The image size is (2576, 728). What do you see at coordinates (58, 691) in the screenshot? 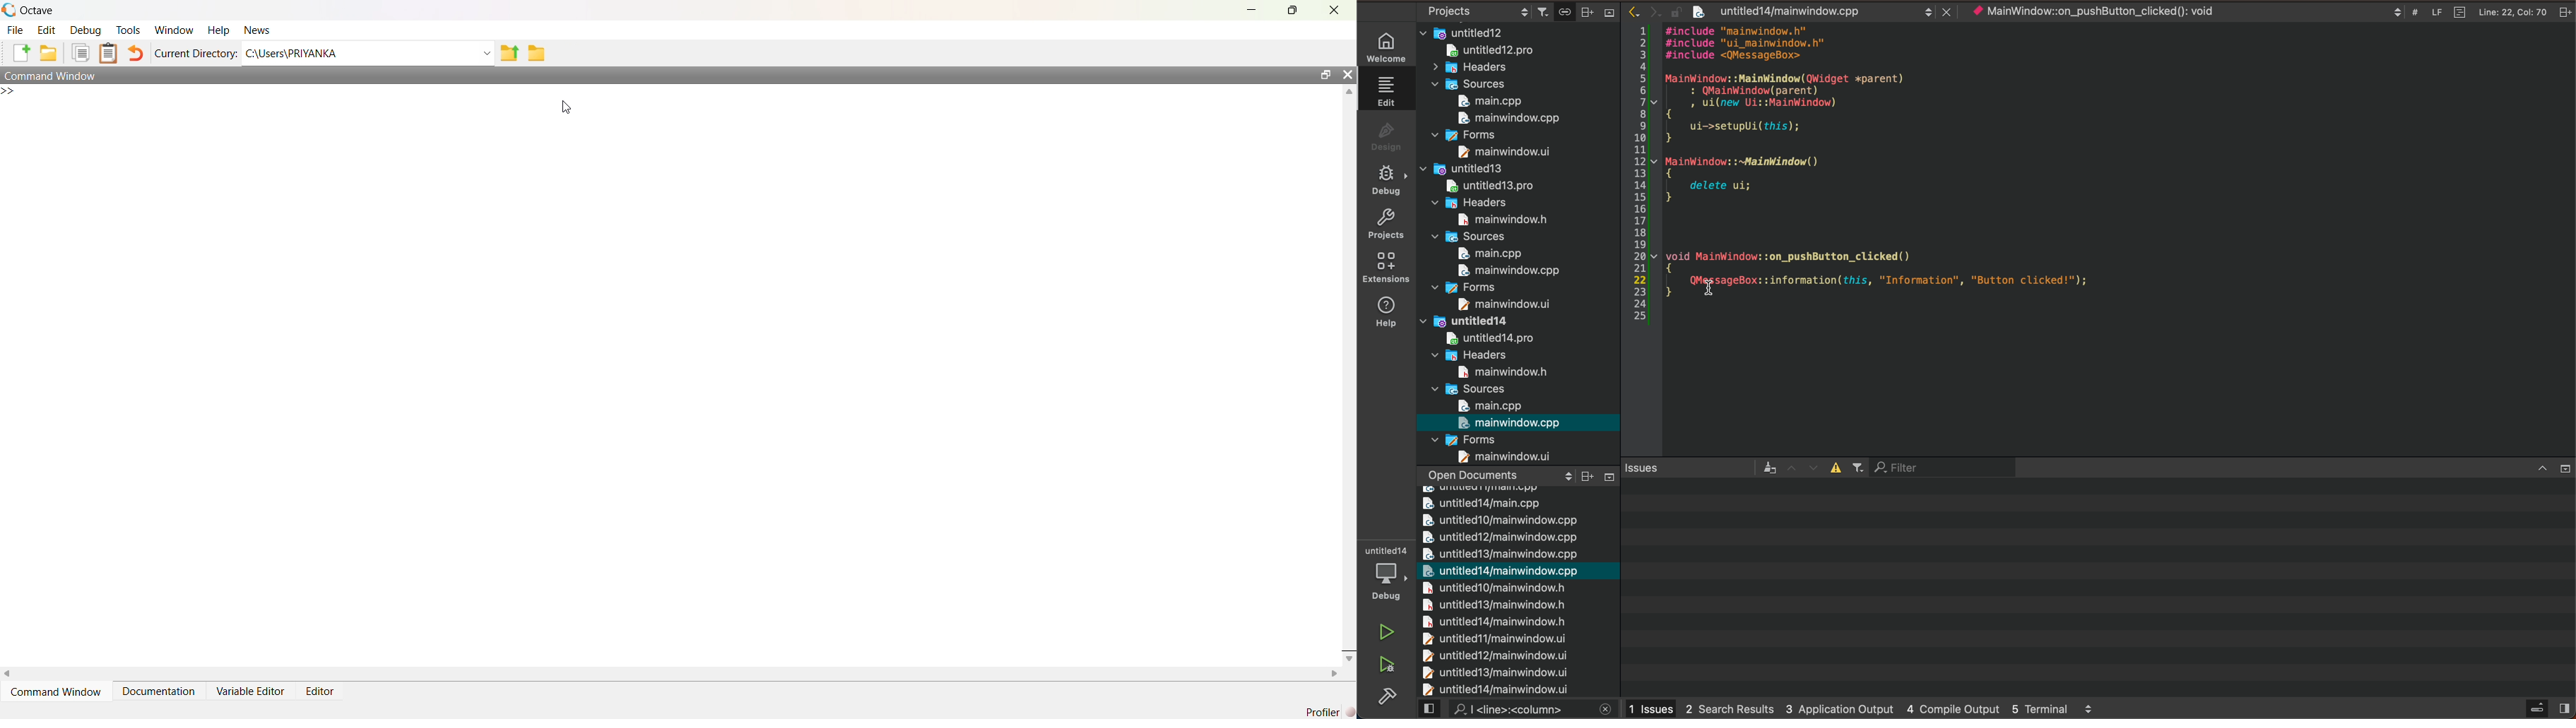
I see `Command Window` at bounding box center [58, 691].